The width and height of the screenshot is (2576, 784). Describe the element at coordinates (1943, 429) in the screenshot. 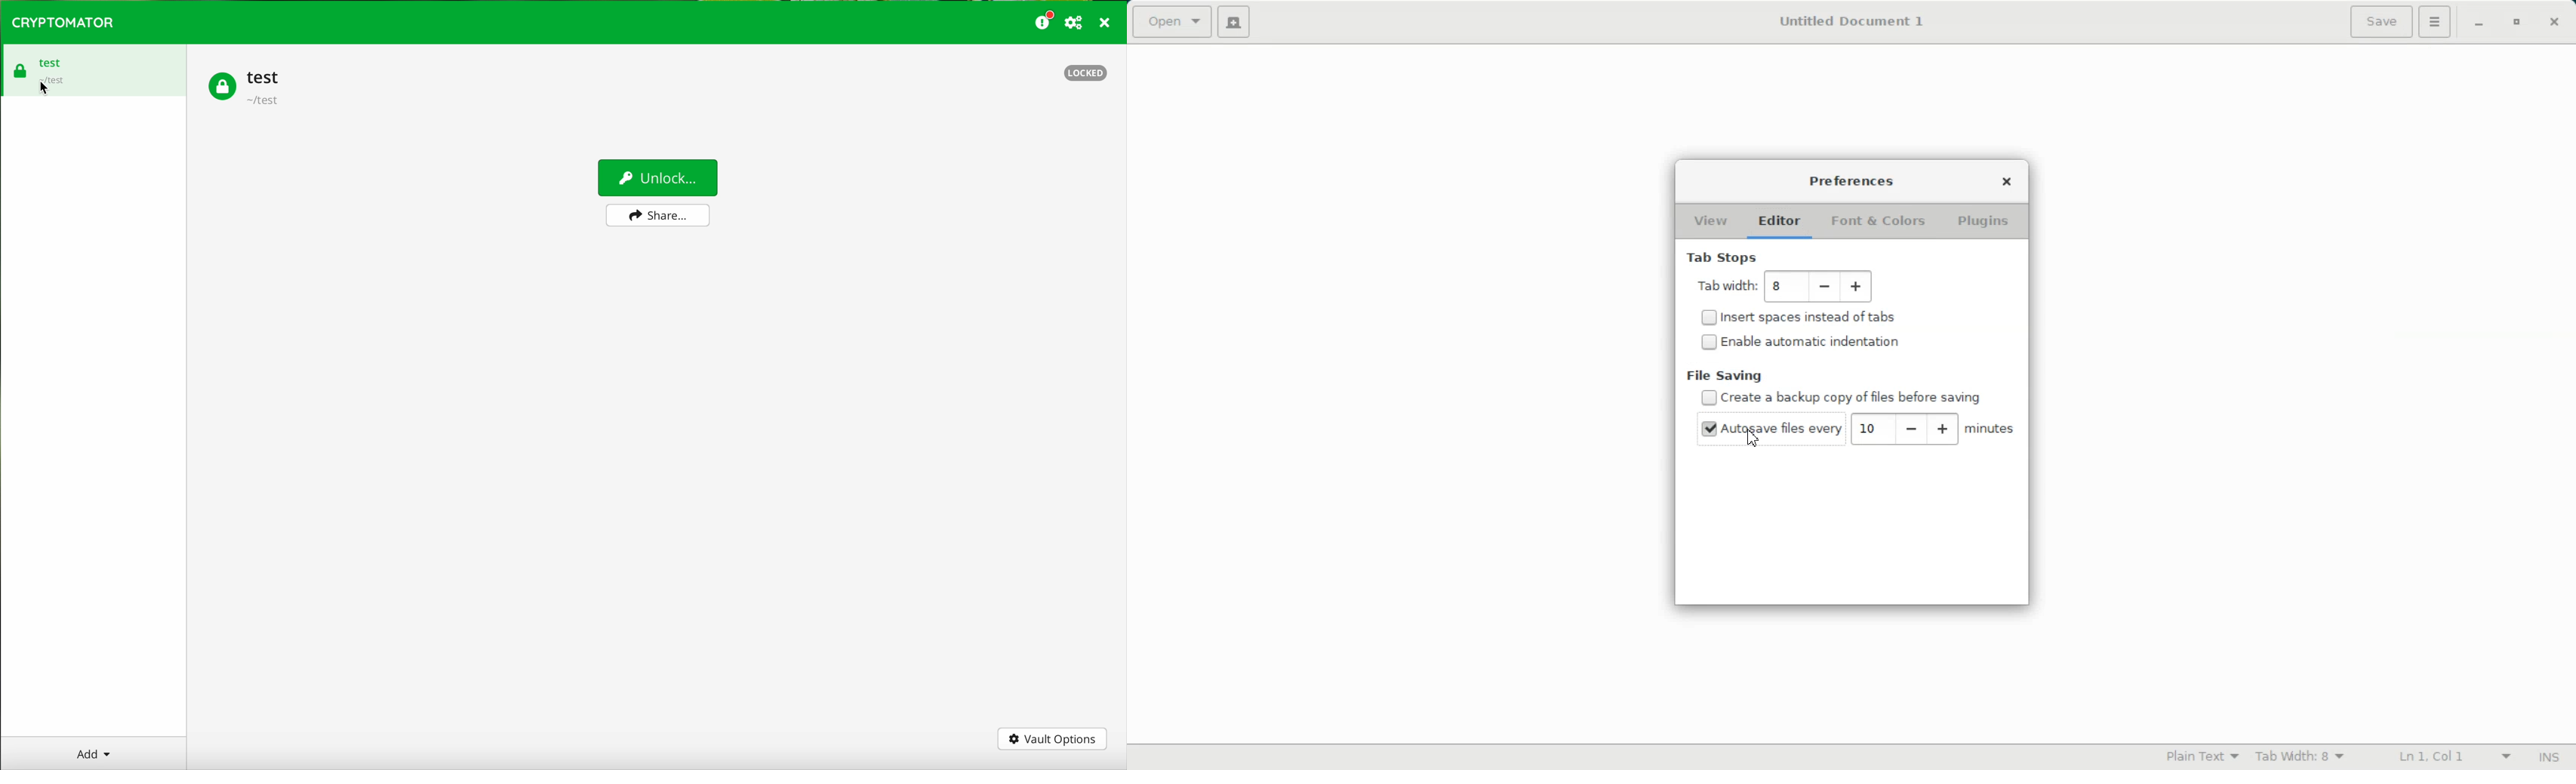

I see `Increase` at that location.